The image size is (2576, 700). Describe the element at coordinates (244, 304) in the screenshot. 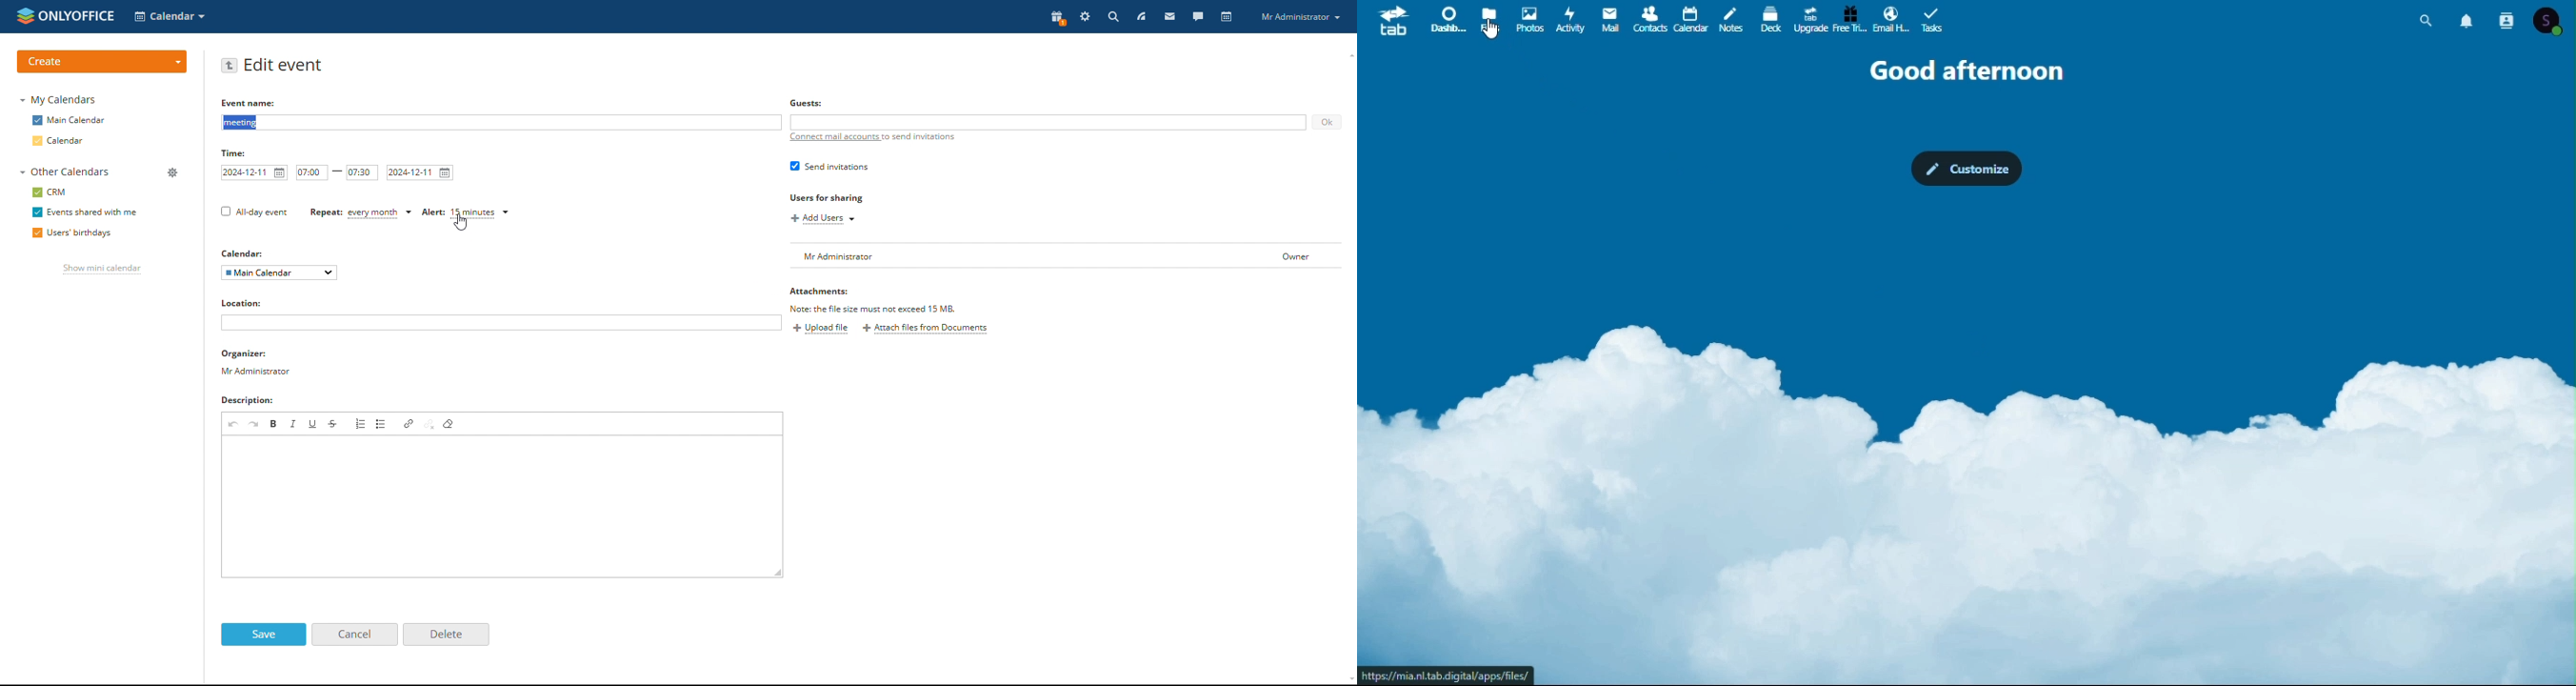

I see `Location` at that location.